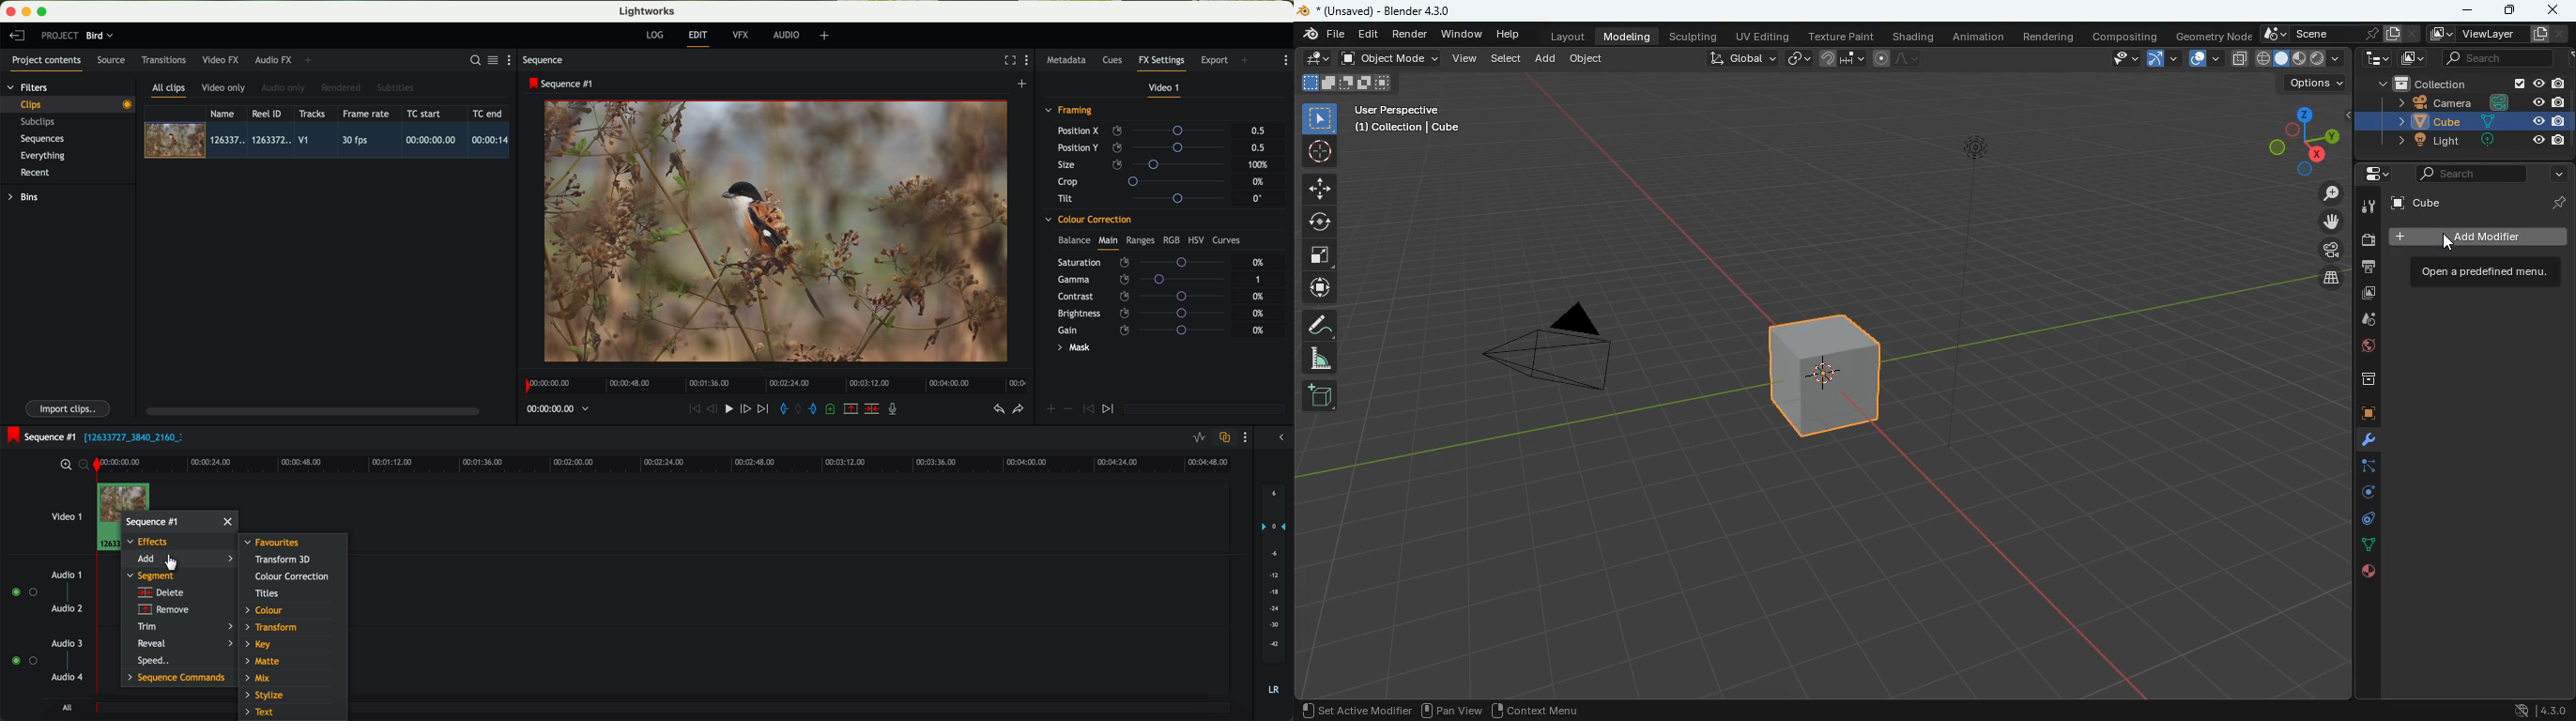 The image size is (2576, 728). What do you see at coordinates (68, 104) in the screenshot?
I see `clips` at bounding box center [68, 104].